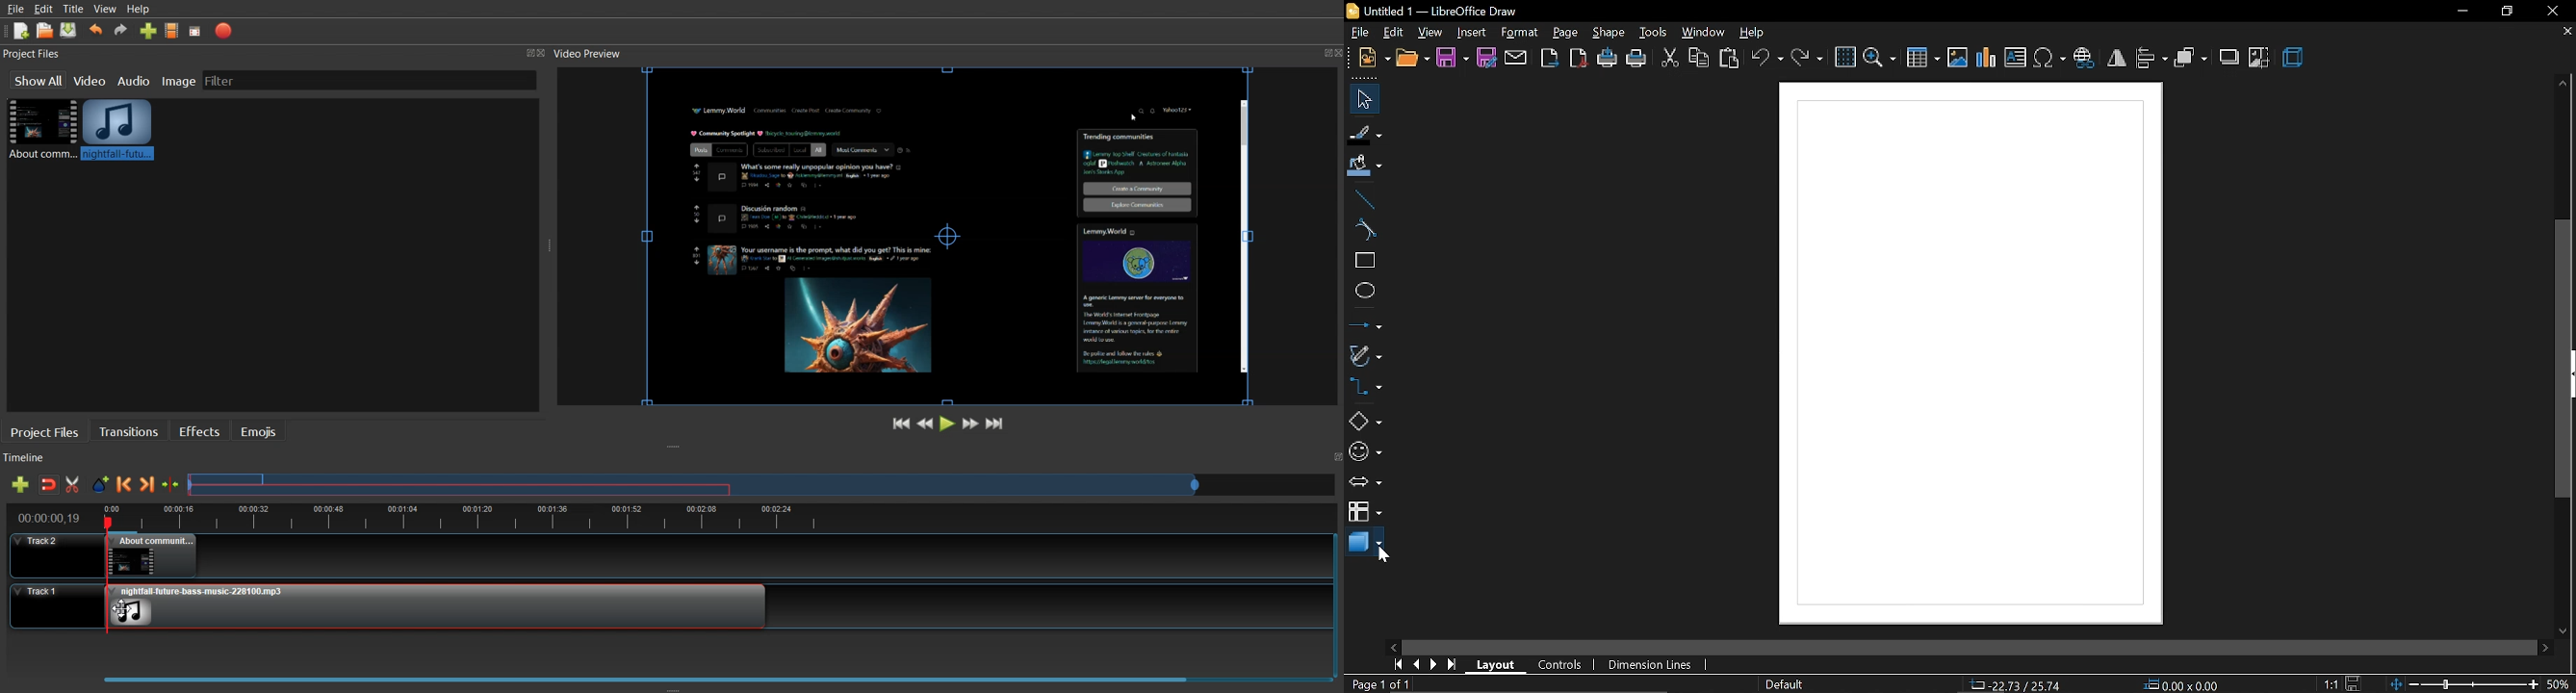 This screenshot has height=700, width=2576. I want to click on controls, so click(1562, 665).